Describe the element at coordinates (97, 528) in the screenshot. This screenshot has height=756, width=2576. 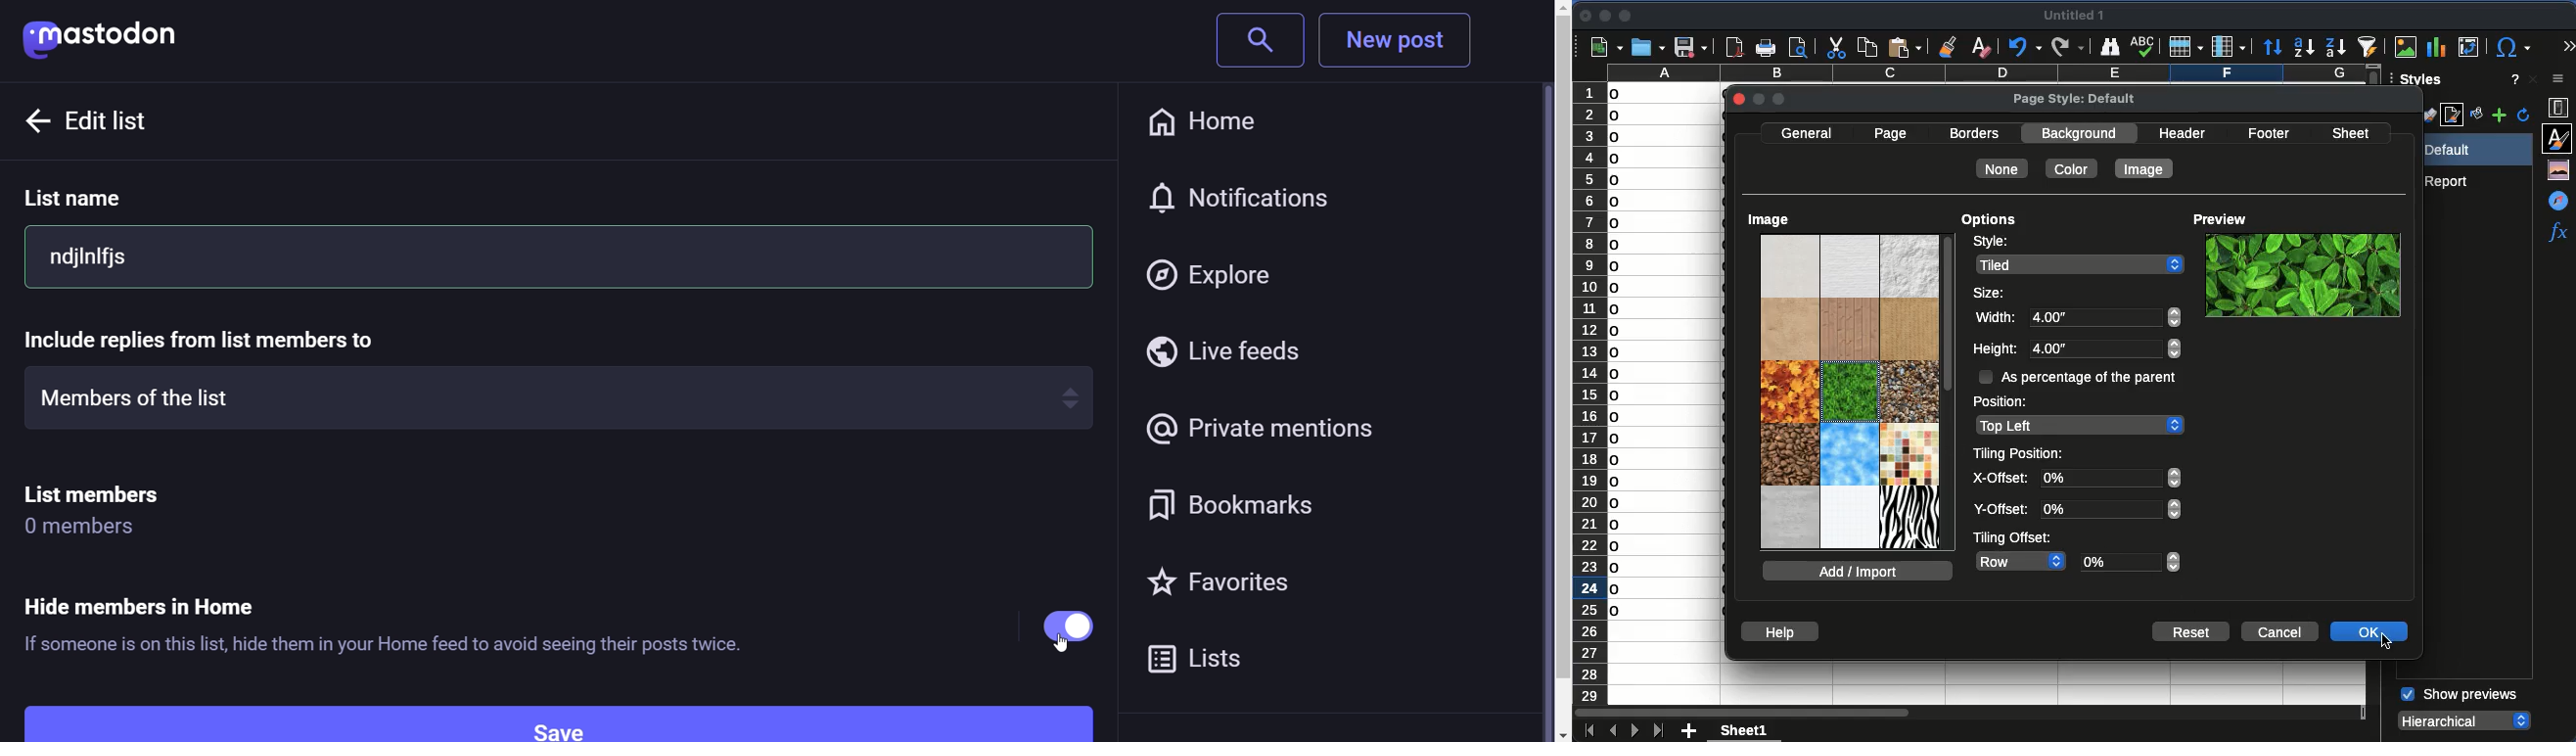
I see `0 members` at that location.